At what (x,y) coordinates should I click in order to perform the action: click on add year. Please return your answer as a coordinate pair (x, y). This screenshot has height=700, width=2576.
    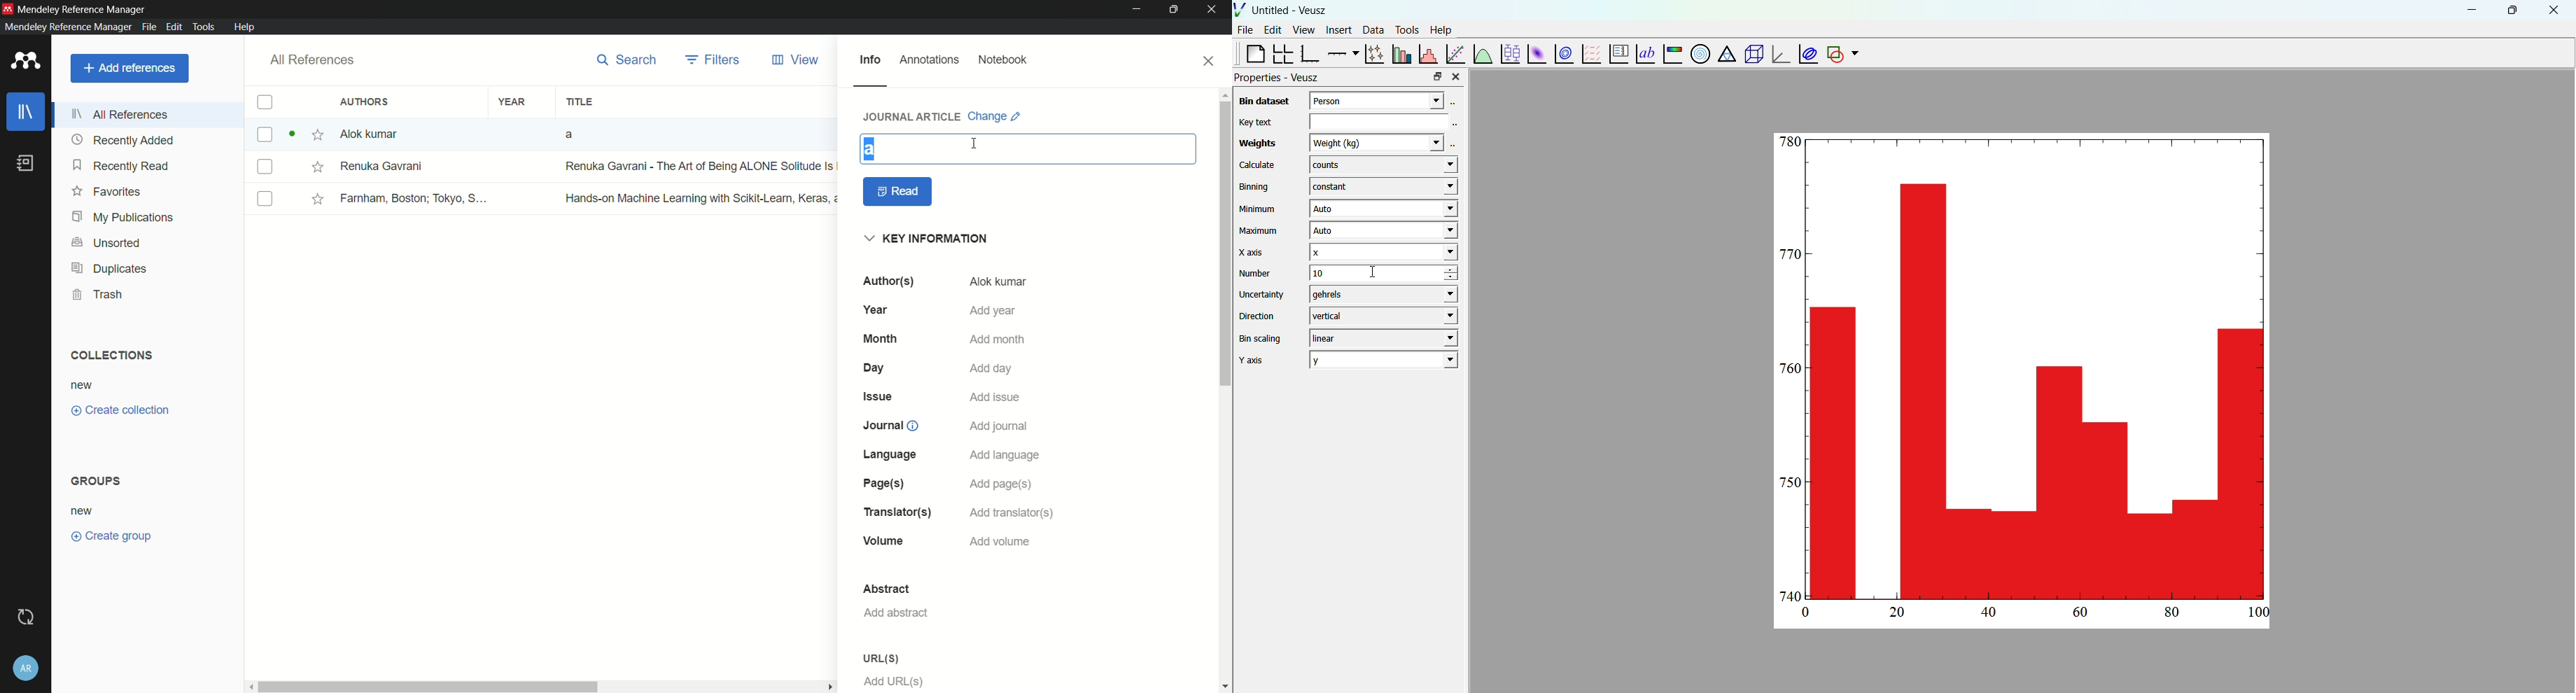
    Looking at the image, I should click on (992, 311).